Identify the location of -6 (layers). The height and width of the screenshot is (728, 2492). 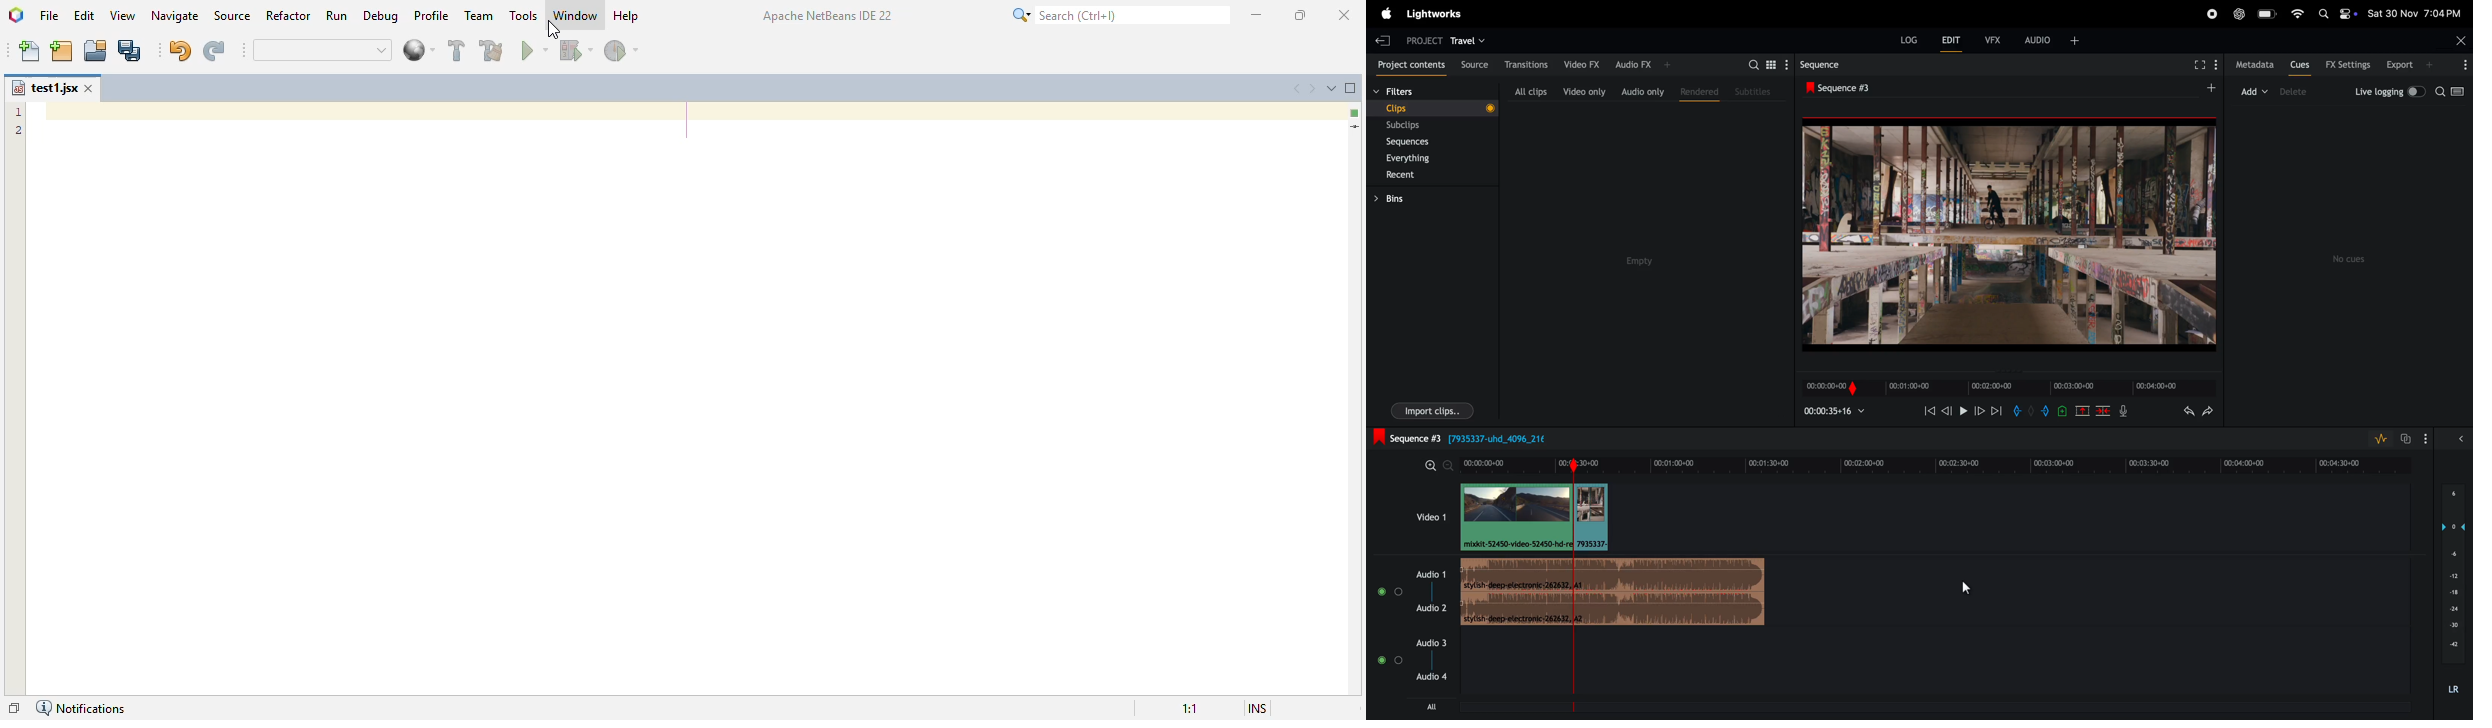
(2451, 556).